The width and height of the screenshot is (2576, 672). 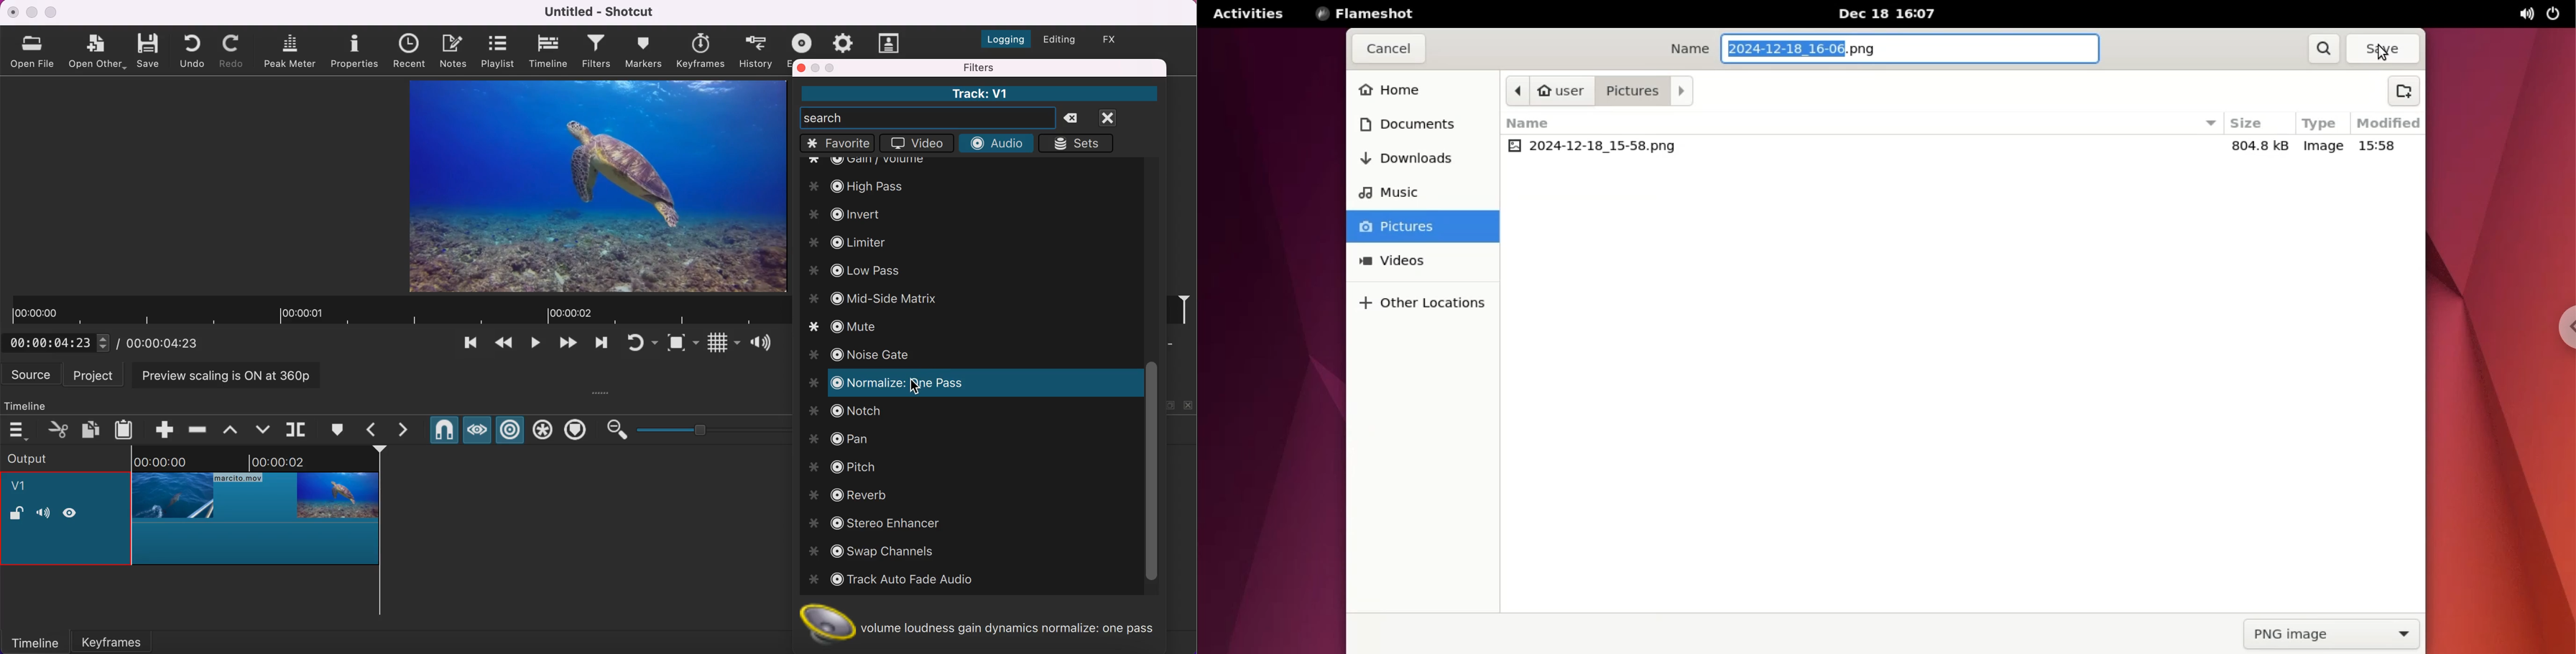 I want to click on ripple markers, so click(x=578, y=431).